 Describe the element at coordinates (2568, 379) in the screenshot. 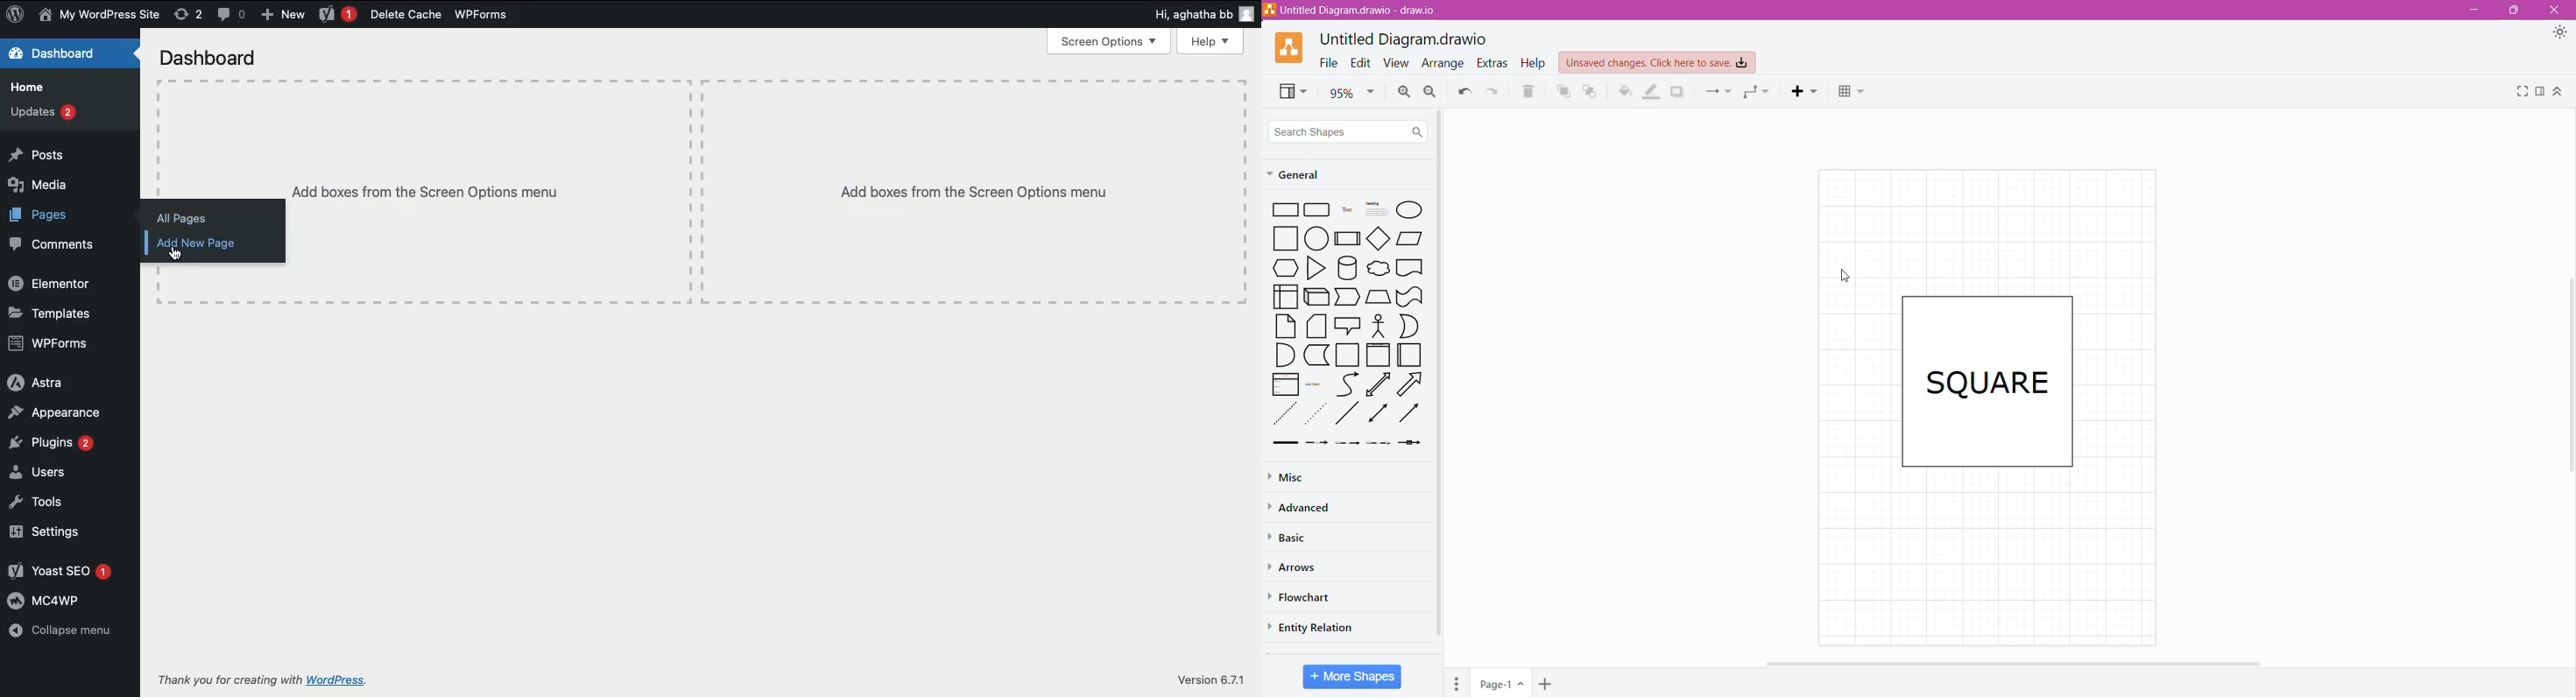

I see `Vertical Scroll Bar` at that location.